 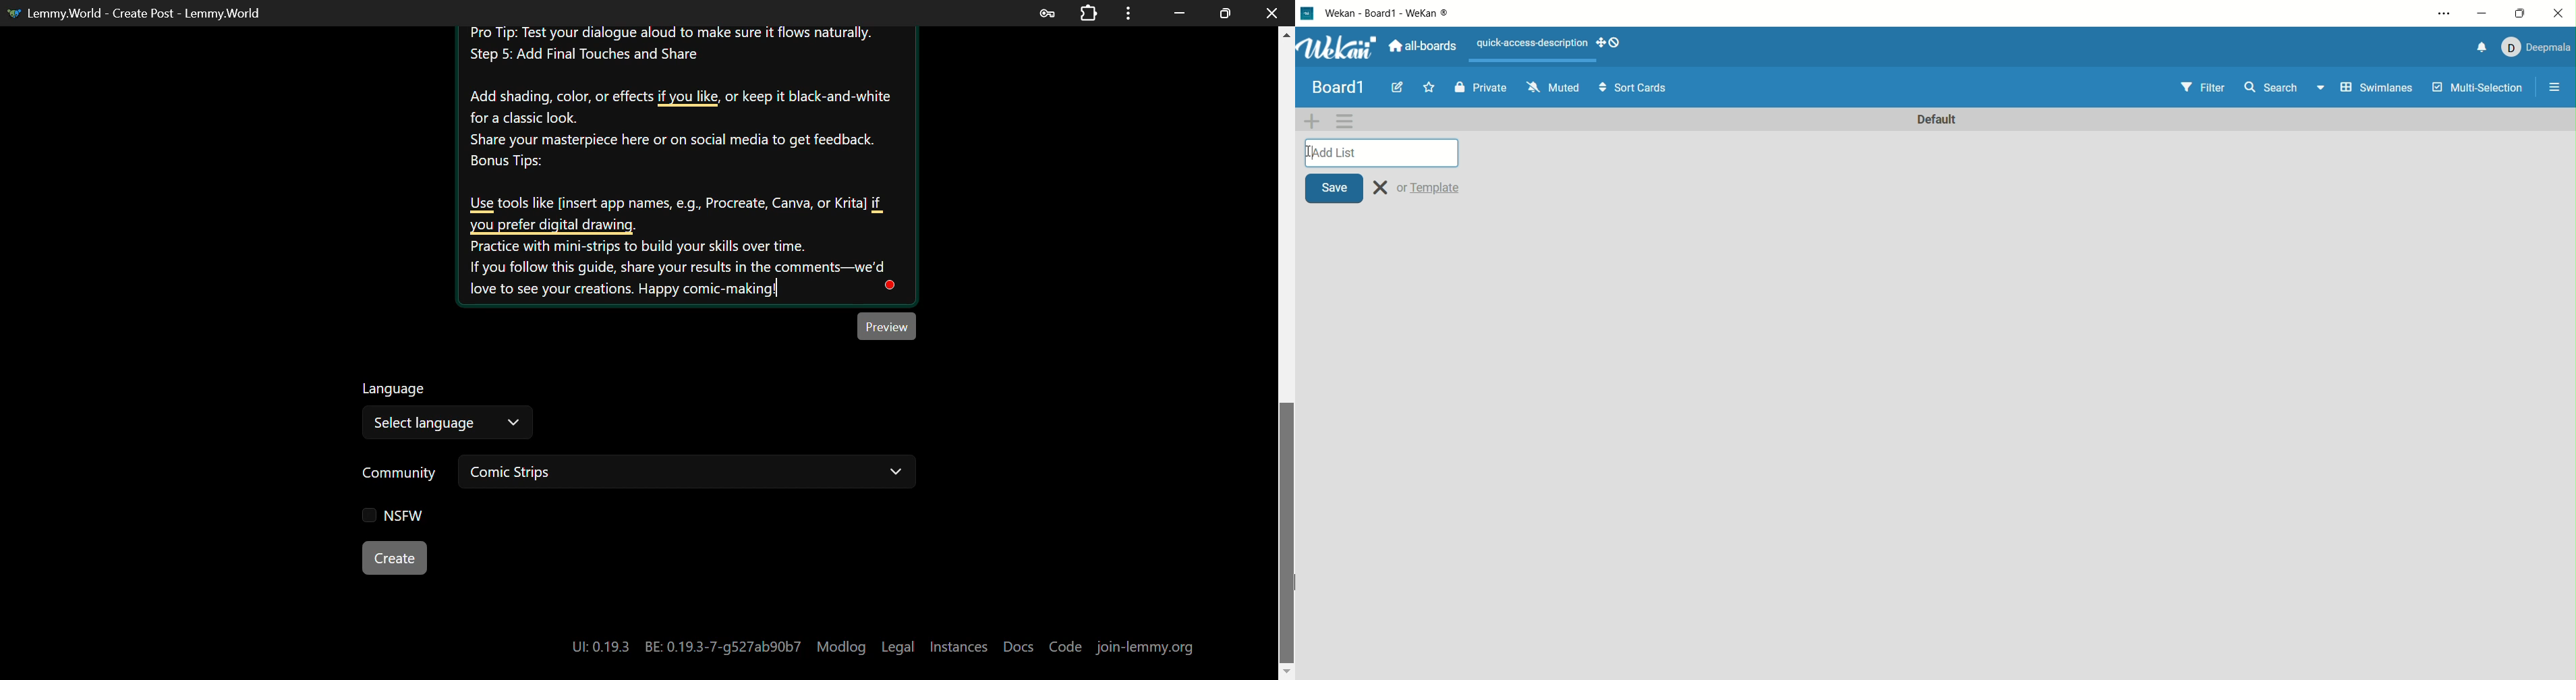 What do you see at coordinates (1381, 188) in the screenshot?
I see `close` at bounding box center [1381, 188].